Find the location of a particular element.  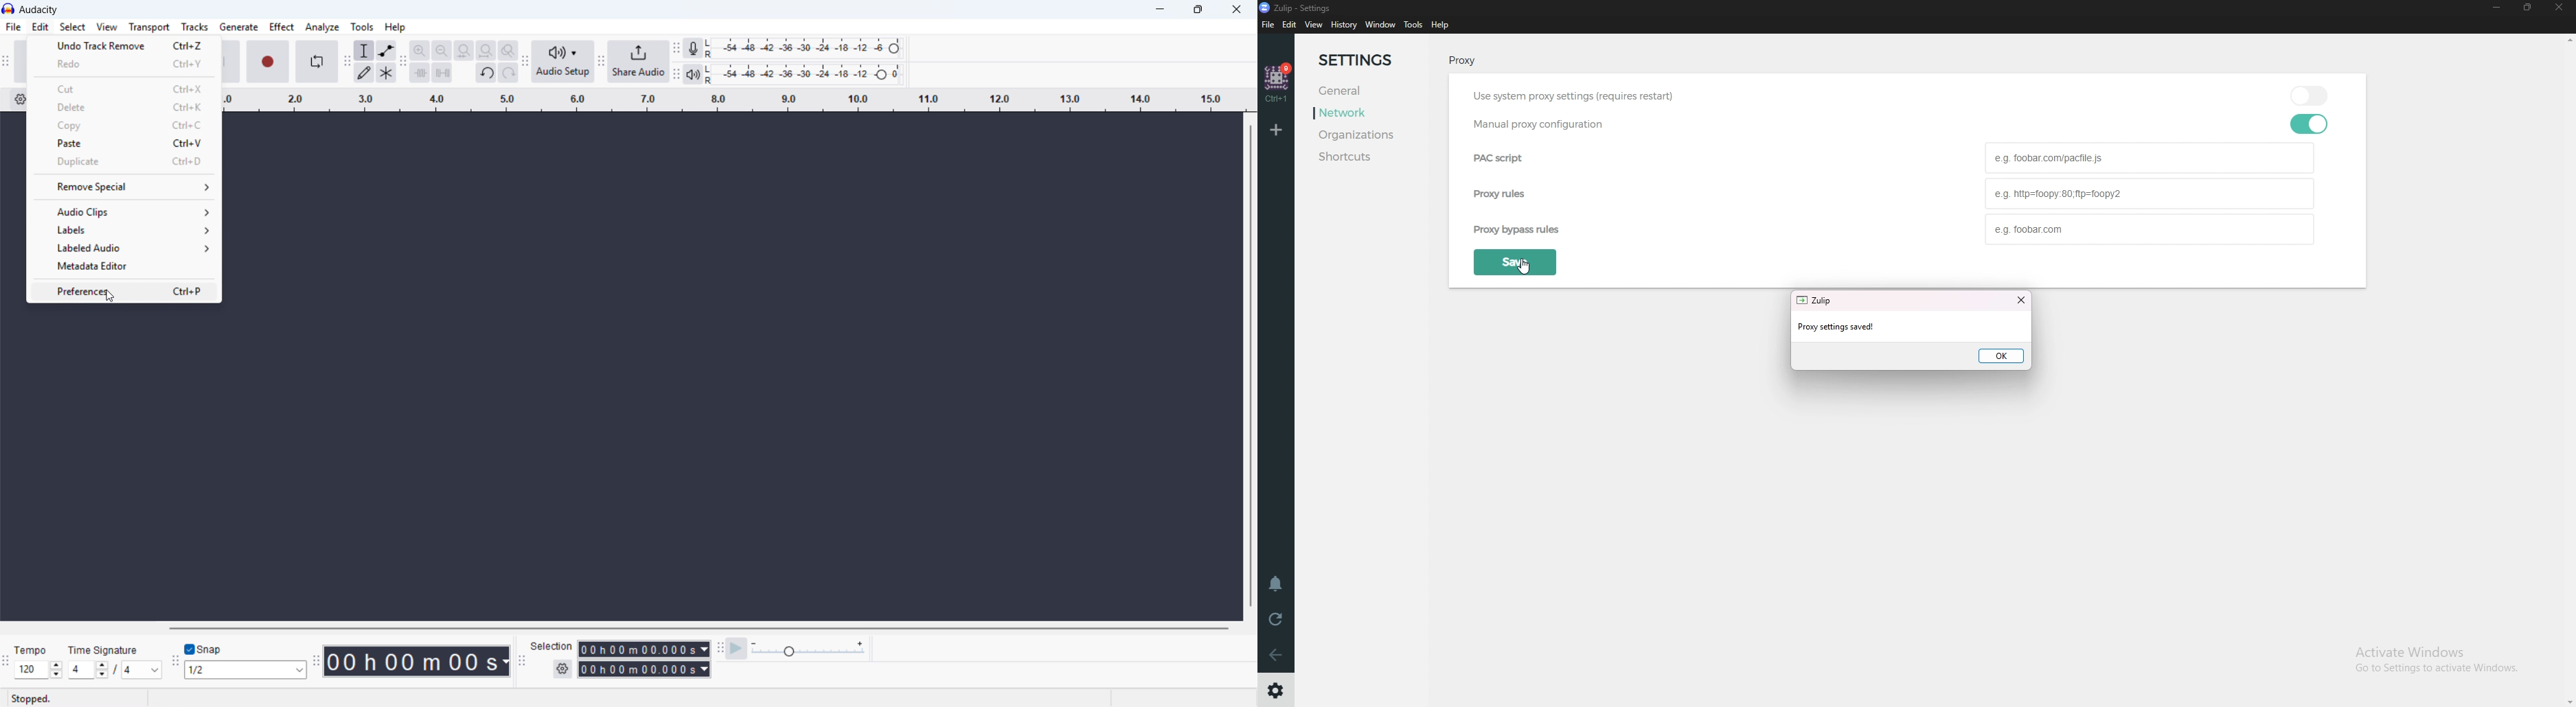

selection settings is located at coordinates (563, 669).